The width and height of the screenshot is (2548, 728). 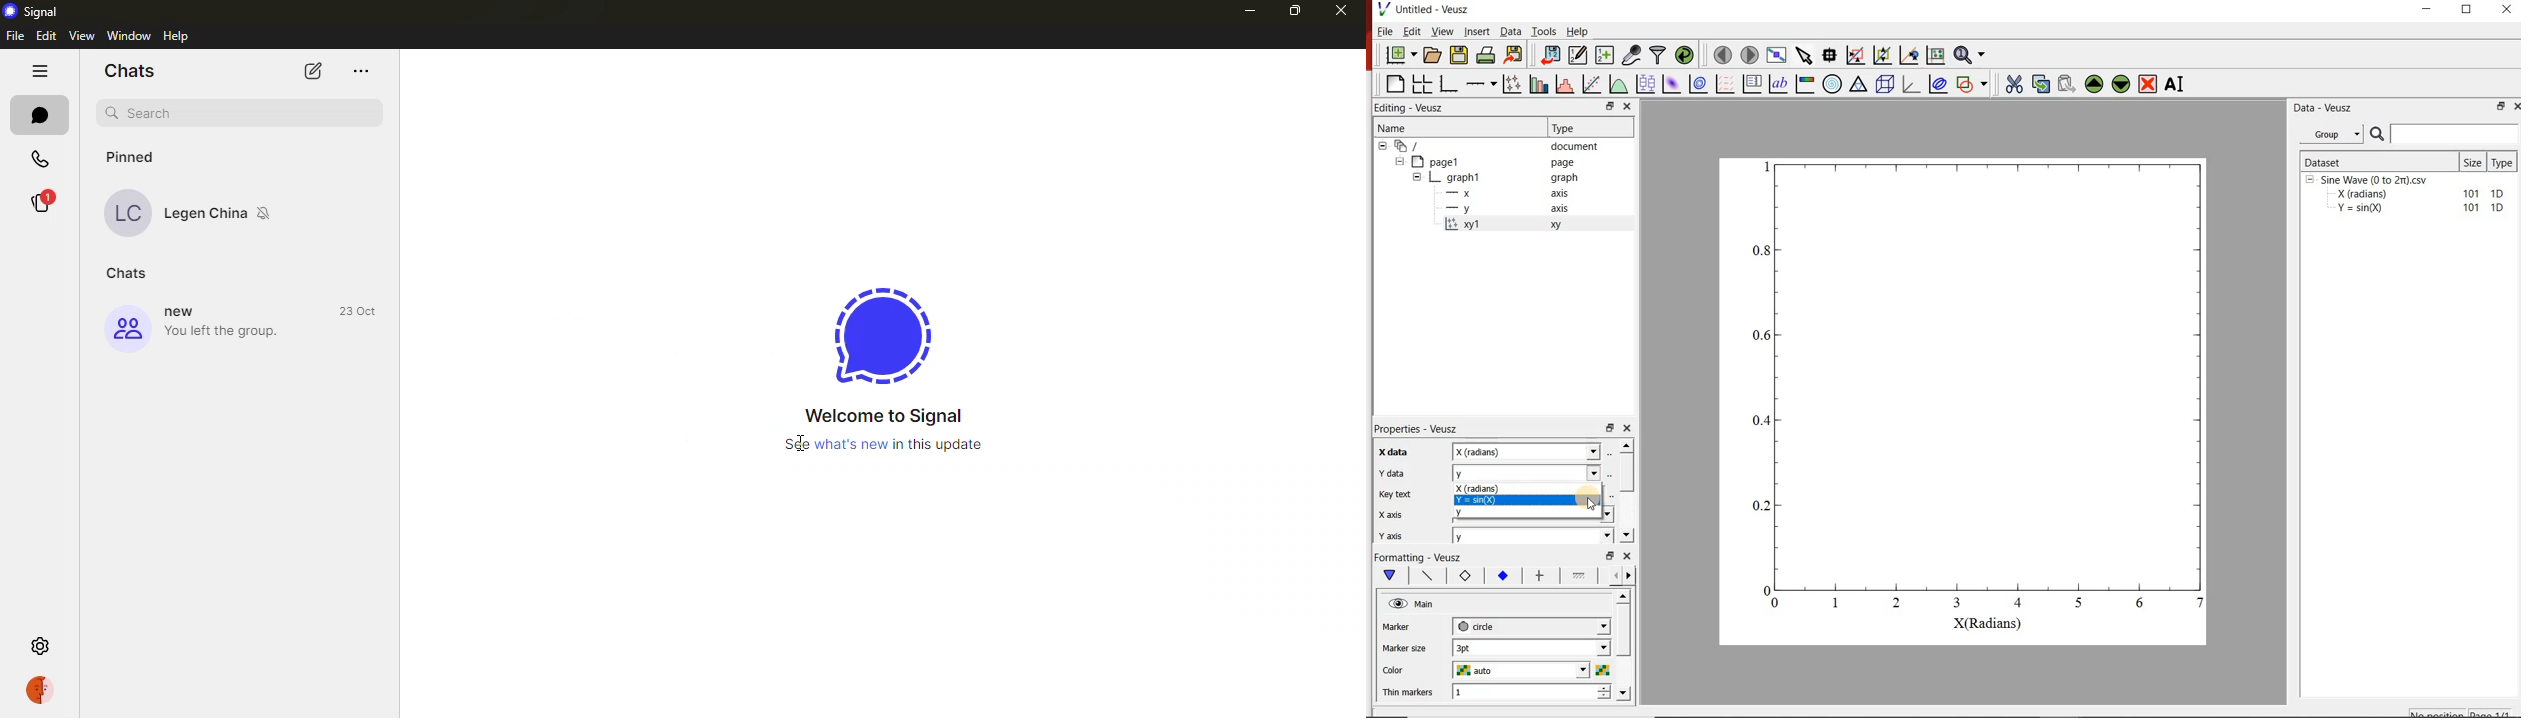 I want to click on cursor, so click(x=799, y=446).